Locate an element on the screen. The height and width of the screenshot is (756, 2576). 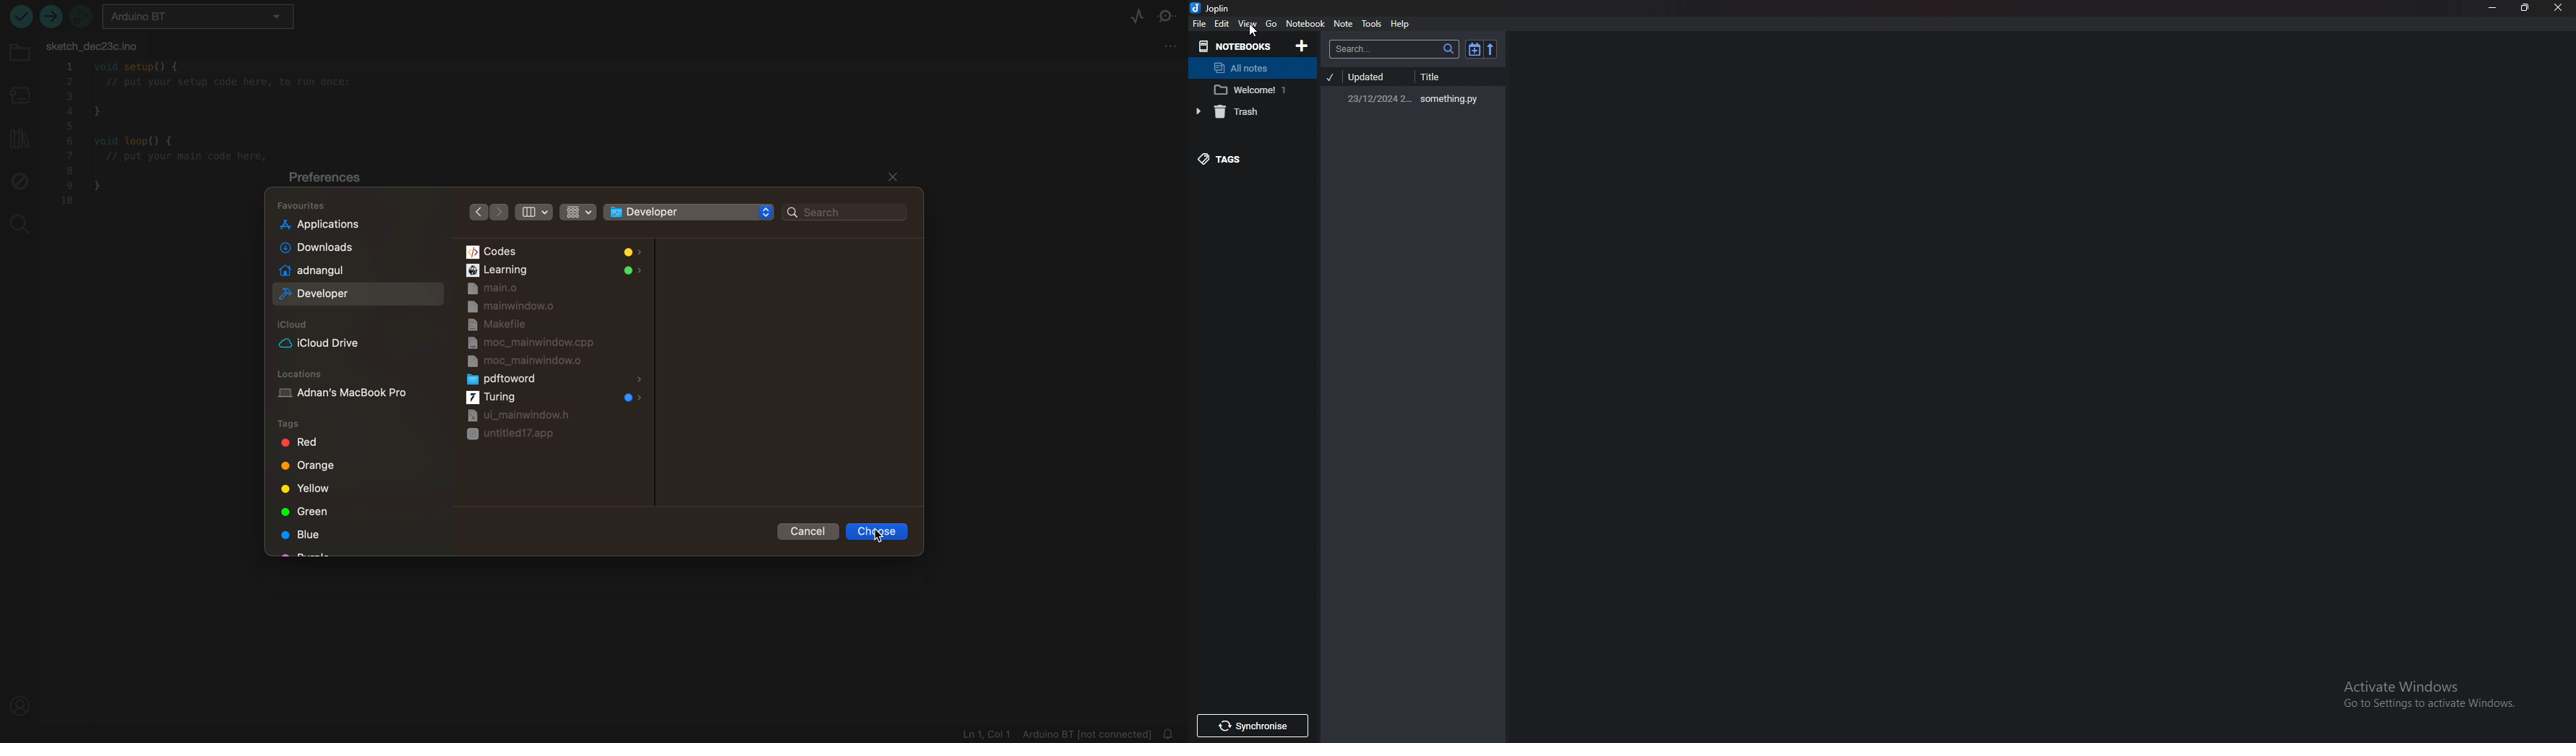
Synchronize is located at coordinates (1251, 728).